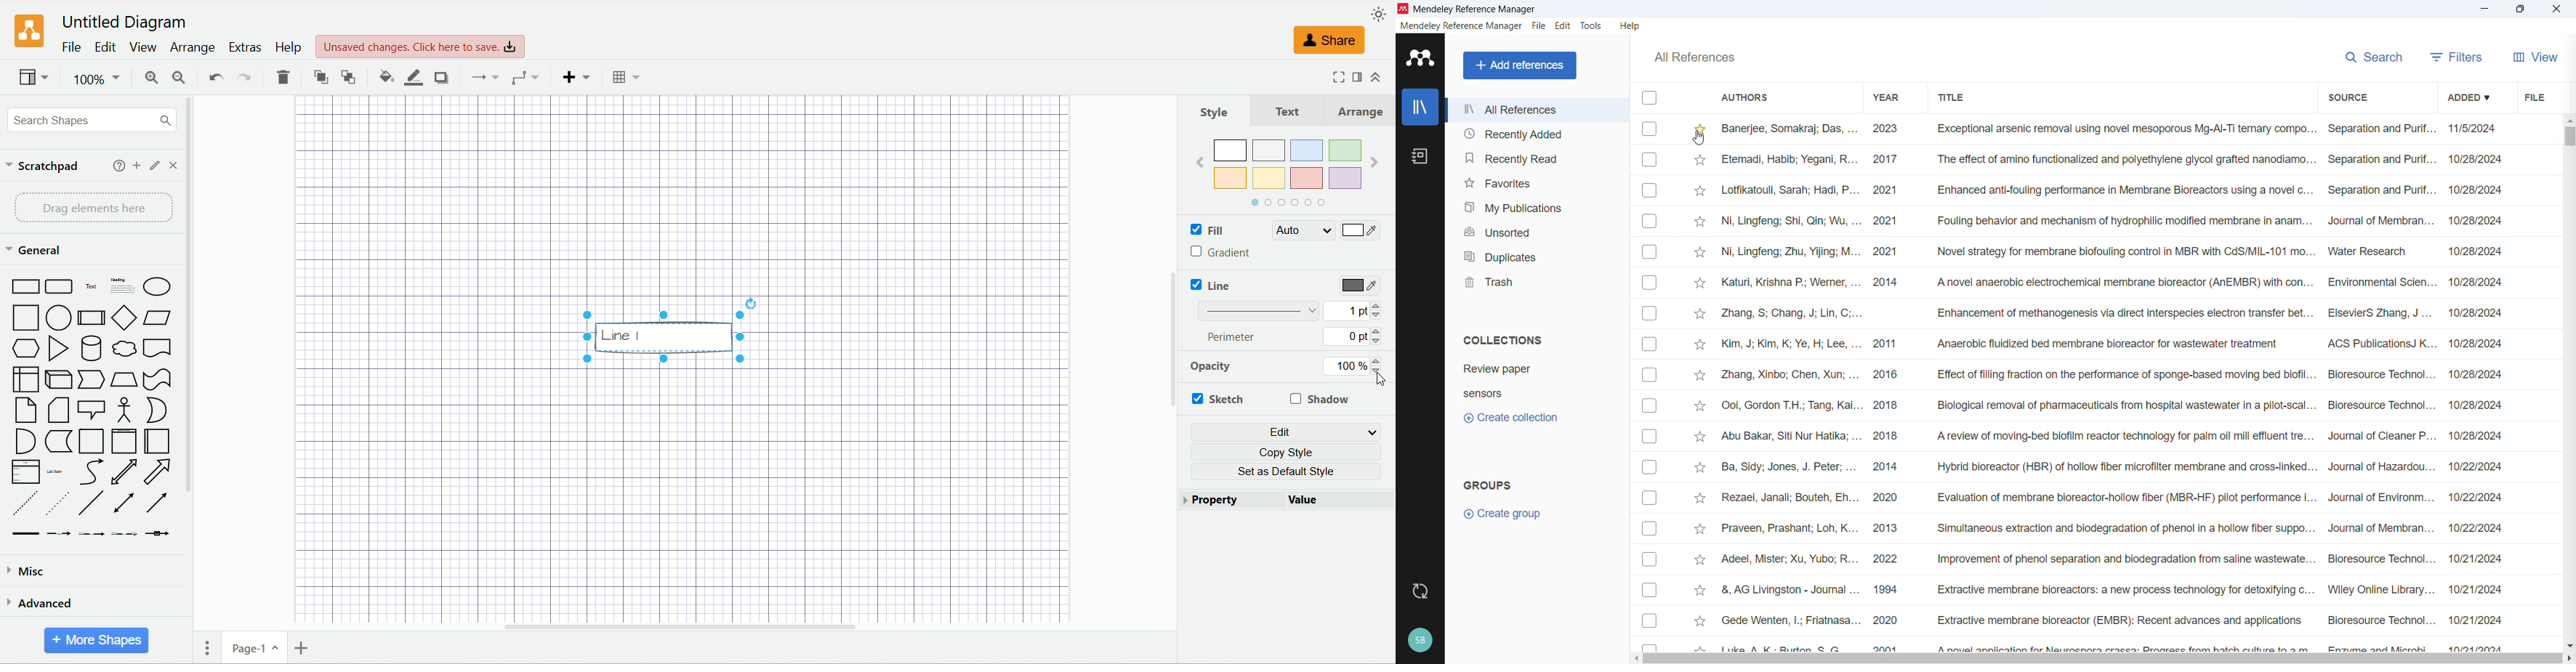 The width and height of the screenshot is (2576, 672). I want to click on undo, so click(213, 77).